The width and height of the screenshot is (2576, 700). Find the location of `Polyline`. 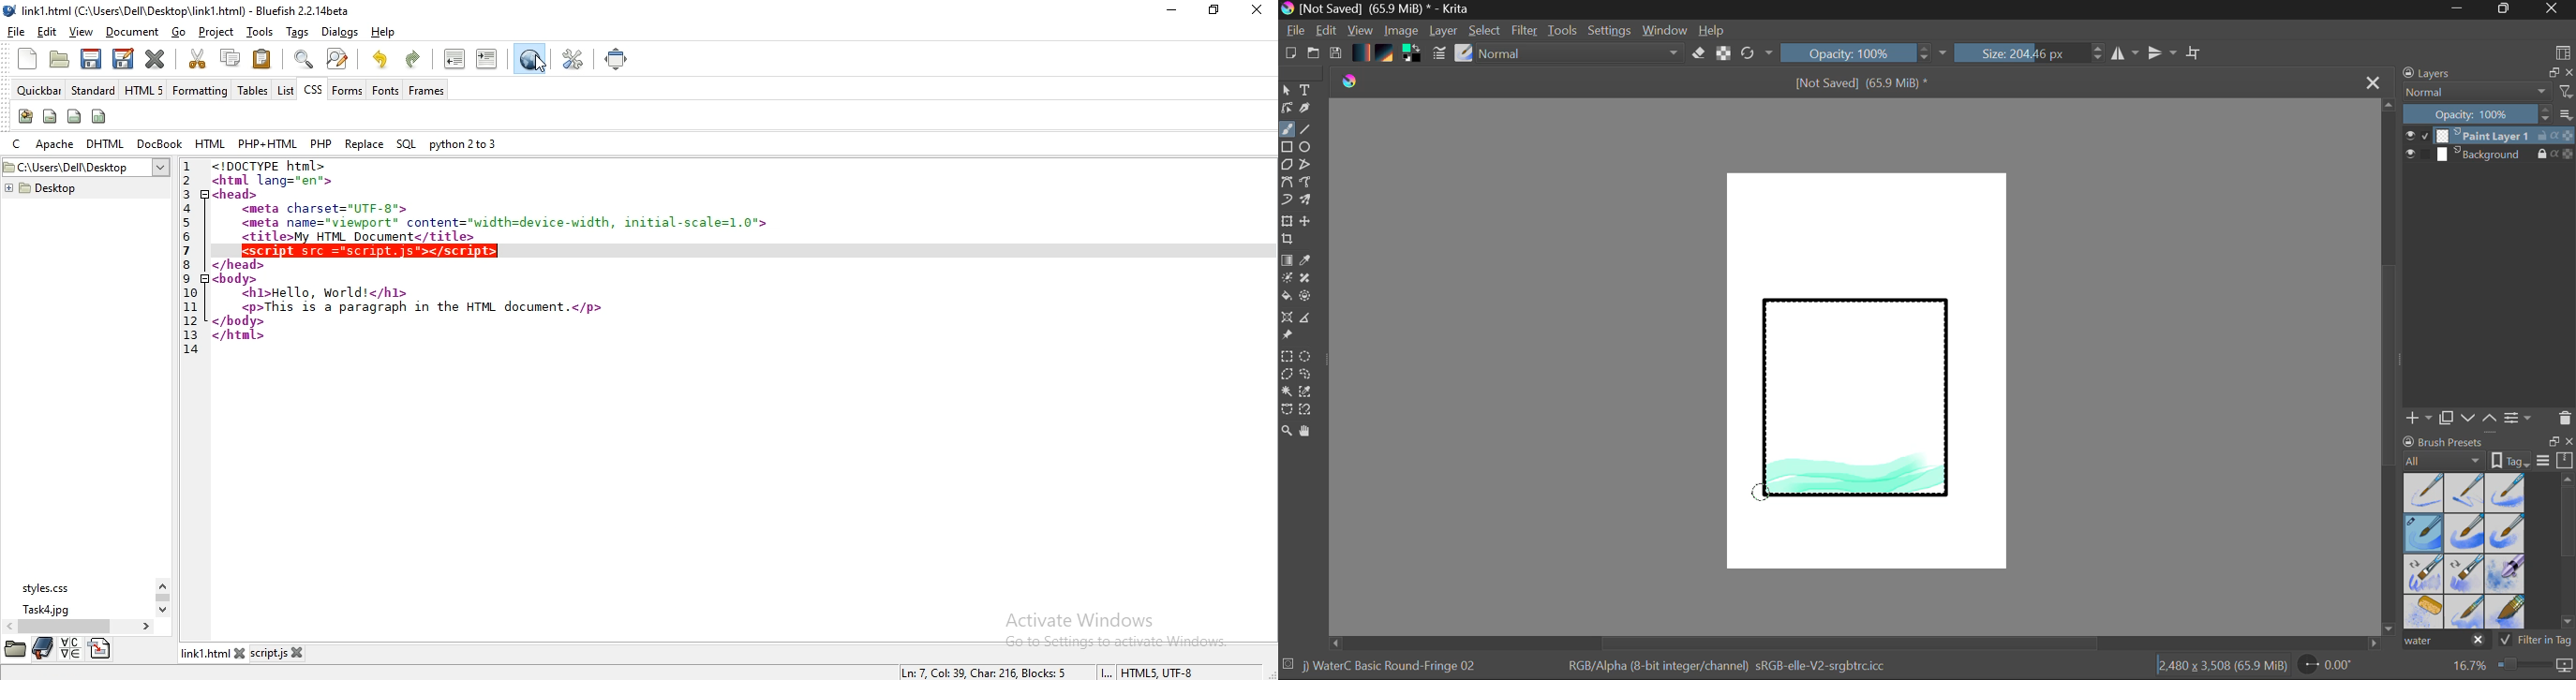

Polyline is located at coordinates (1307, 166).